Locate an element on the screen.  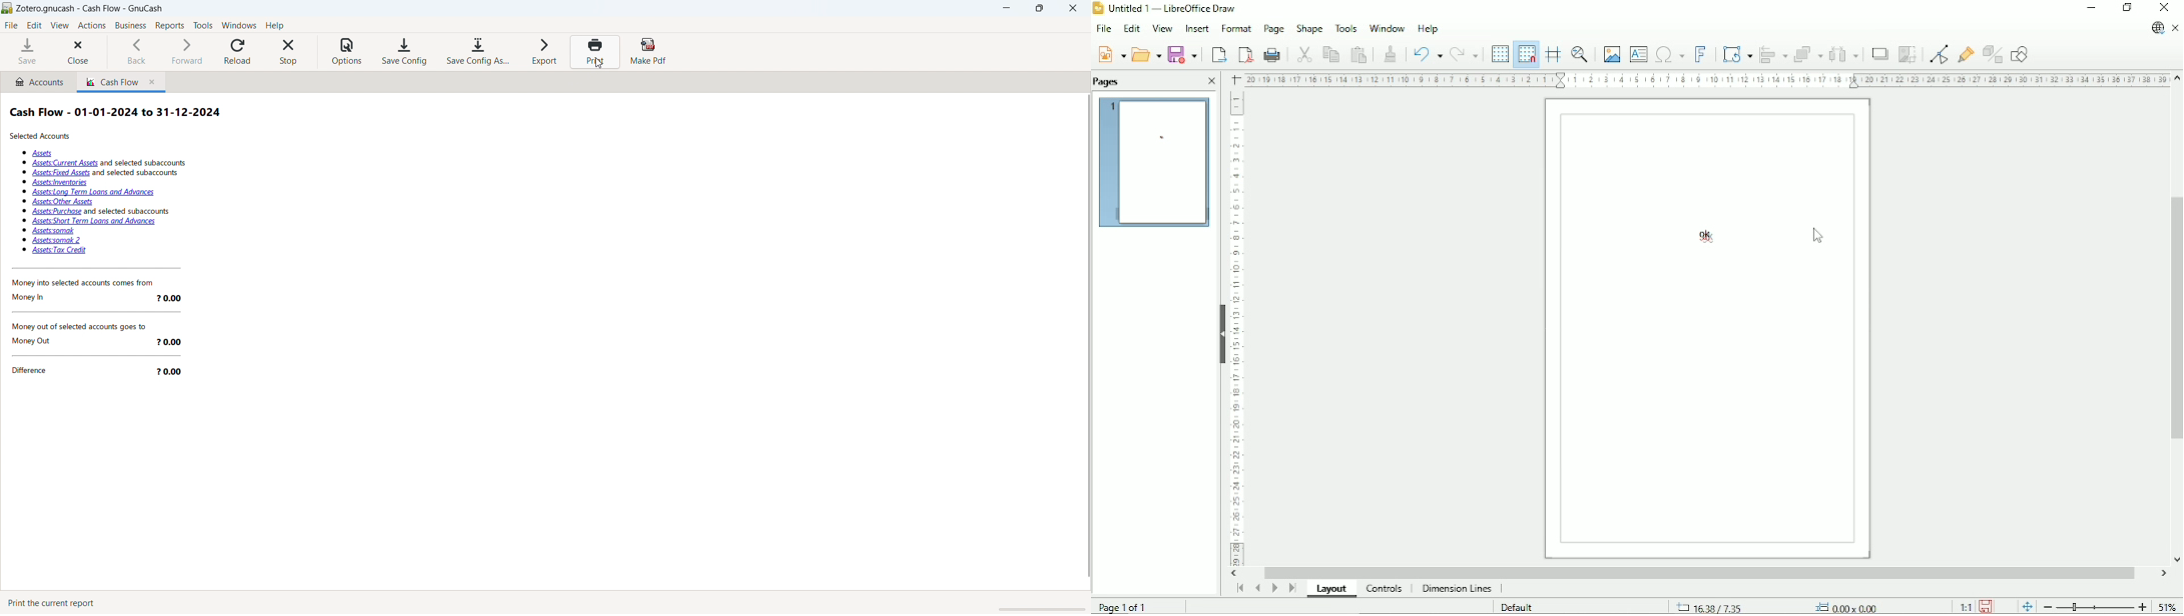
Scaling factor is located at coordinates (1965, 606).